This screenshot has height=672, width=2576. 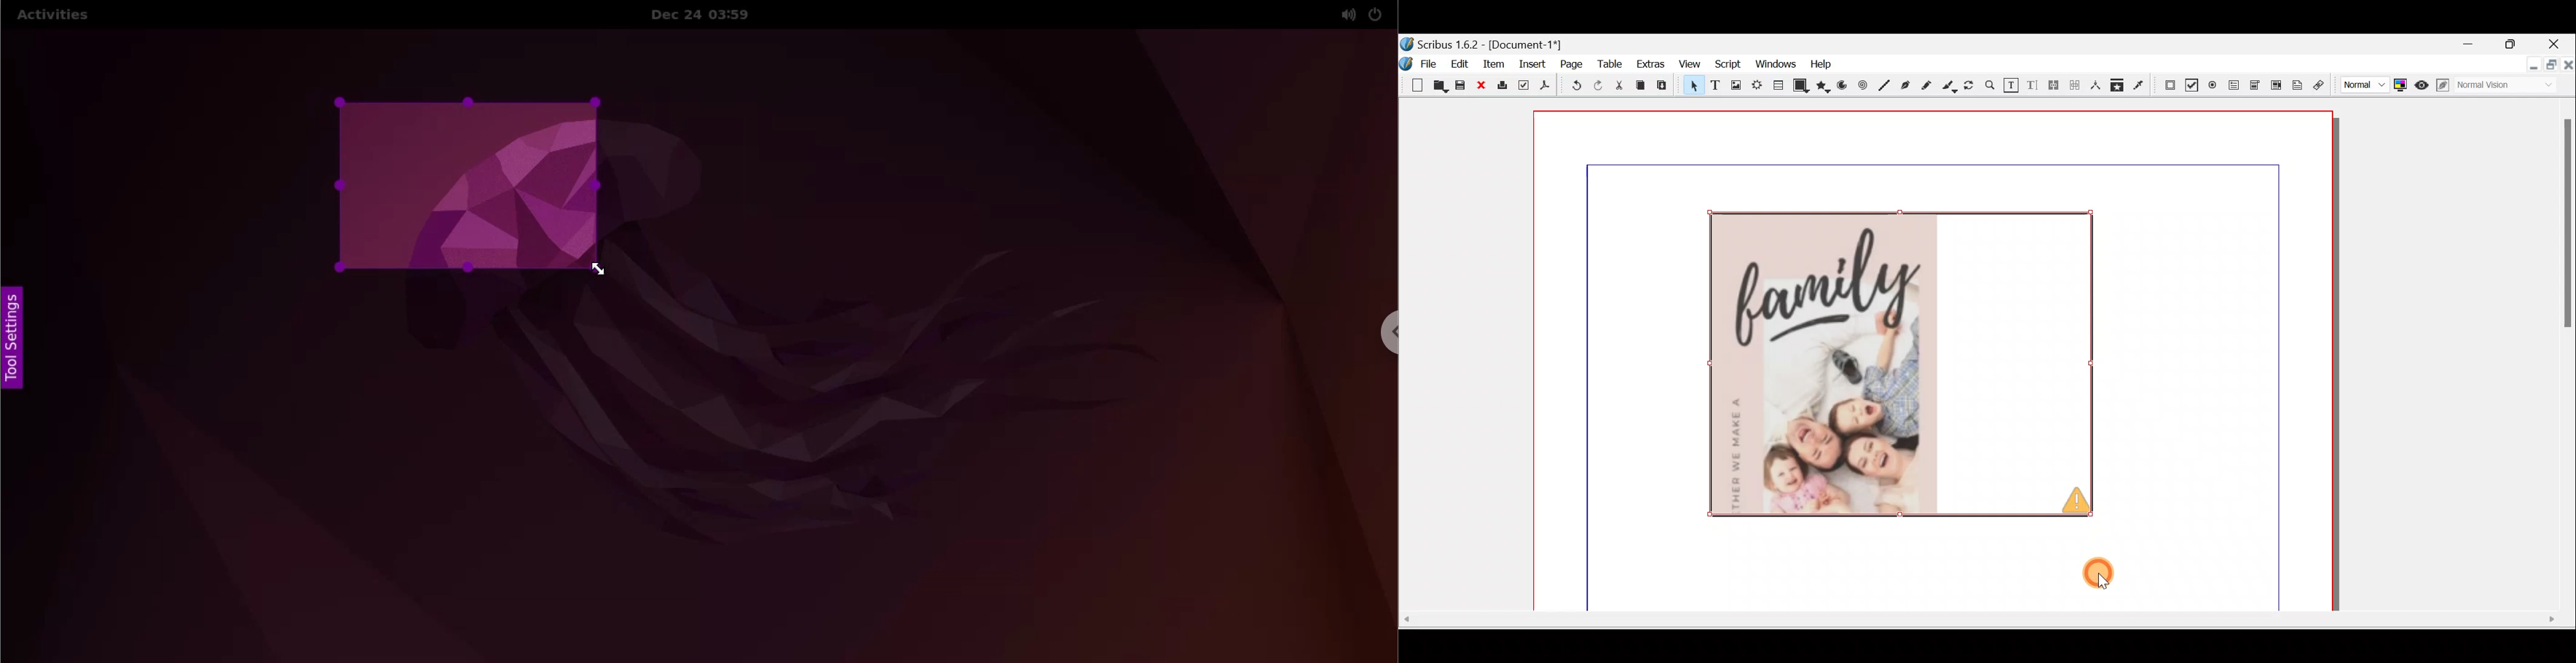 What do you see at coordinates (2117, 85) in the screenshot?
I see `Copy item properties` at bounding box center [2117, 85].